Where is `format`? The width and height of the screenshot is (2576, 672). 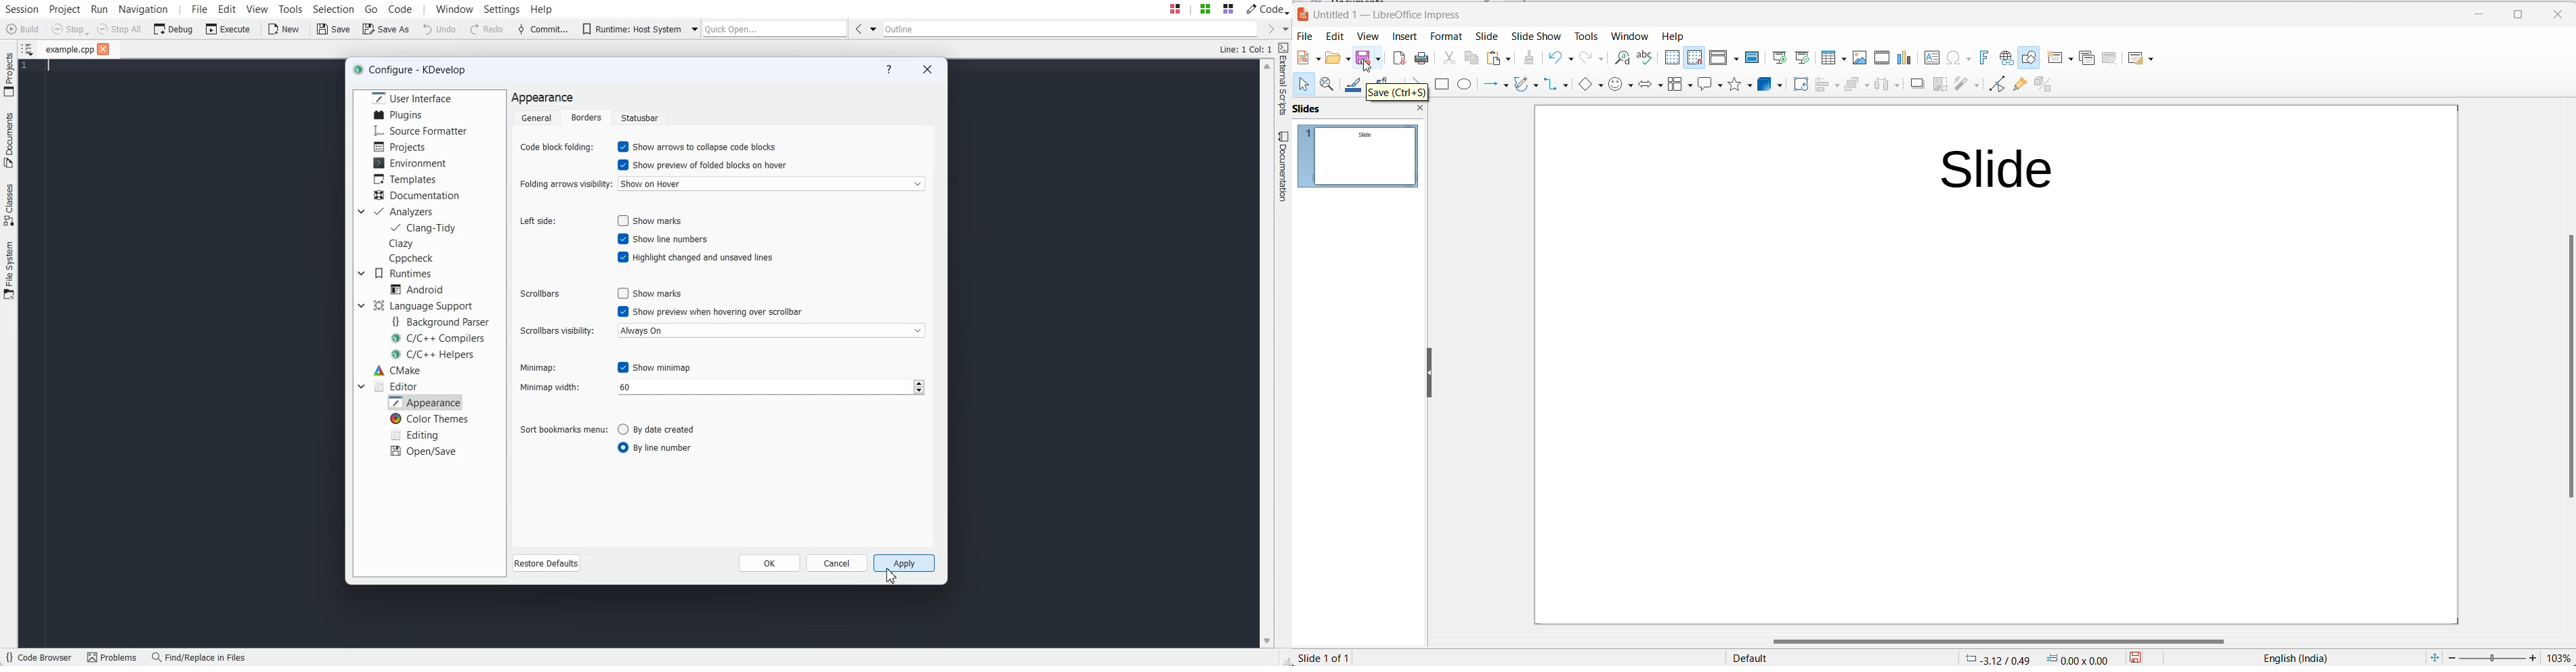
format is located at coordinates (1445, 37).